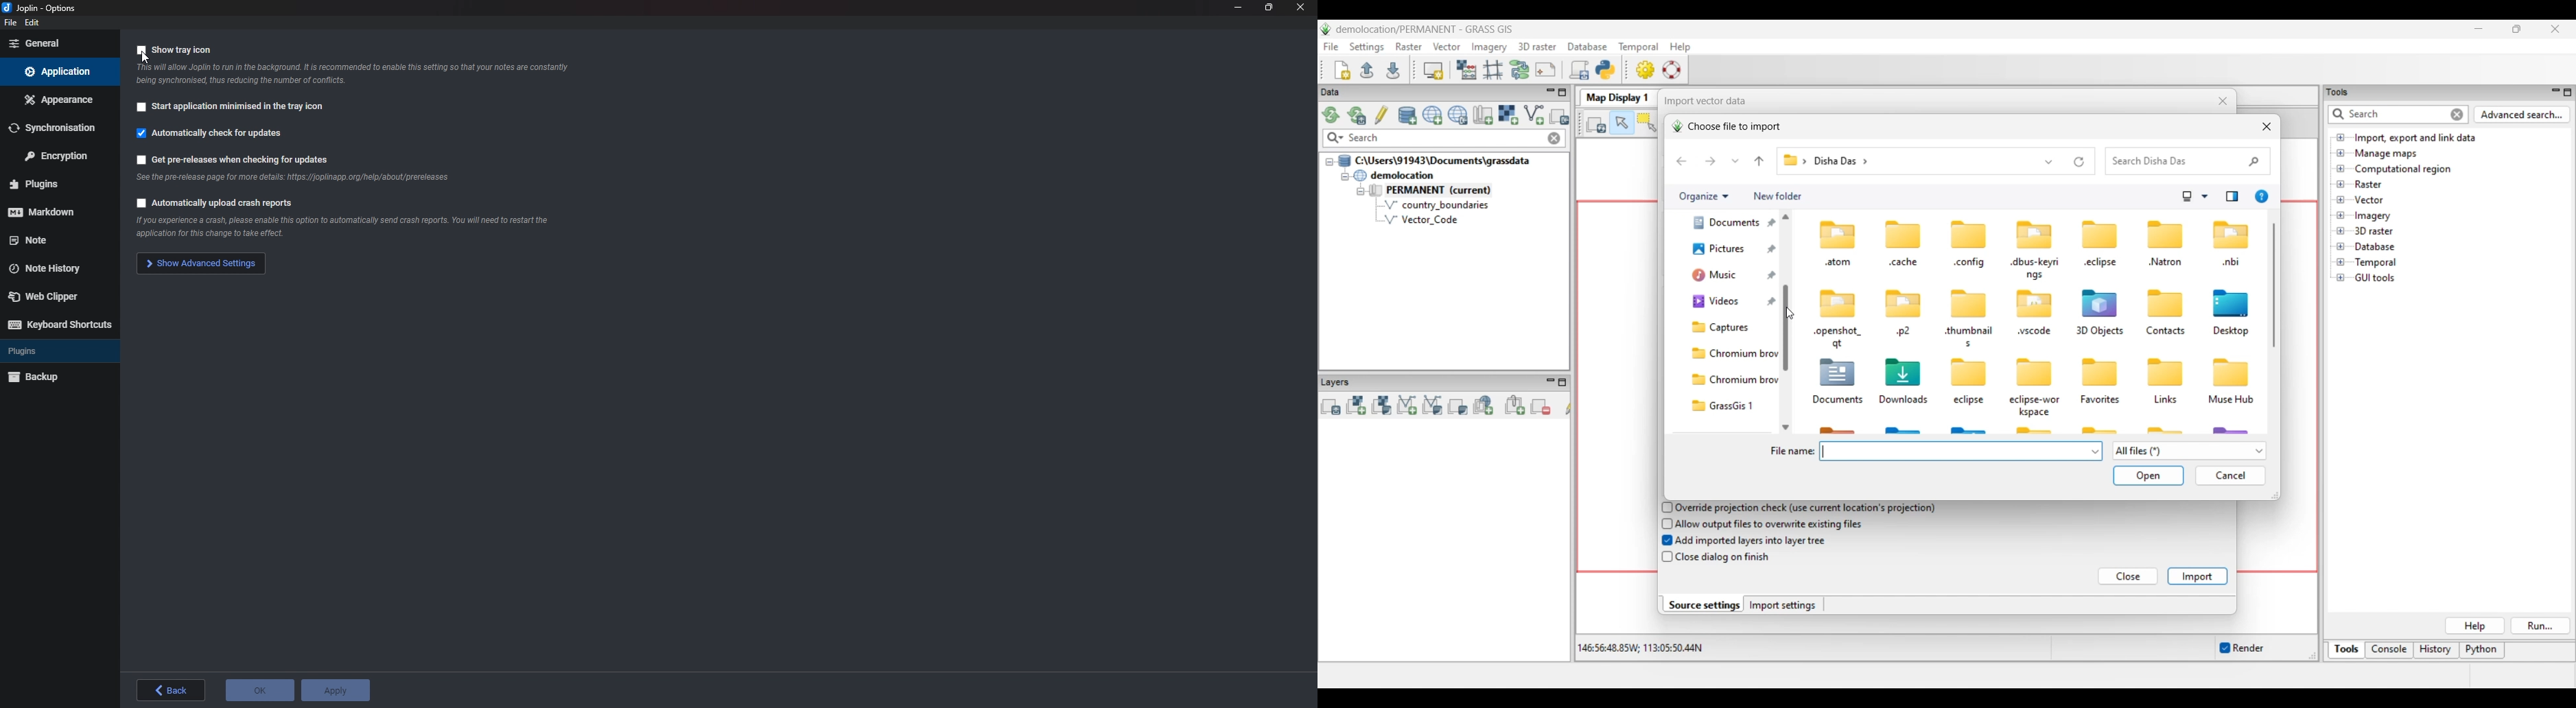 Image resolution: width=2576 pixels, height=728 pixels. Describe the element at coordinates (58, 126) in the screenshot. I see `Synchronization` at that location.